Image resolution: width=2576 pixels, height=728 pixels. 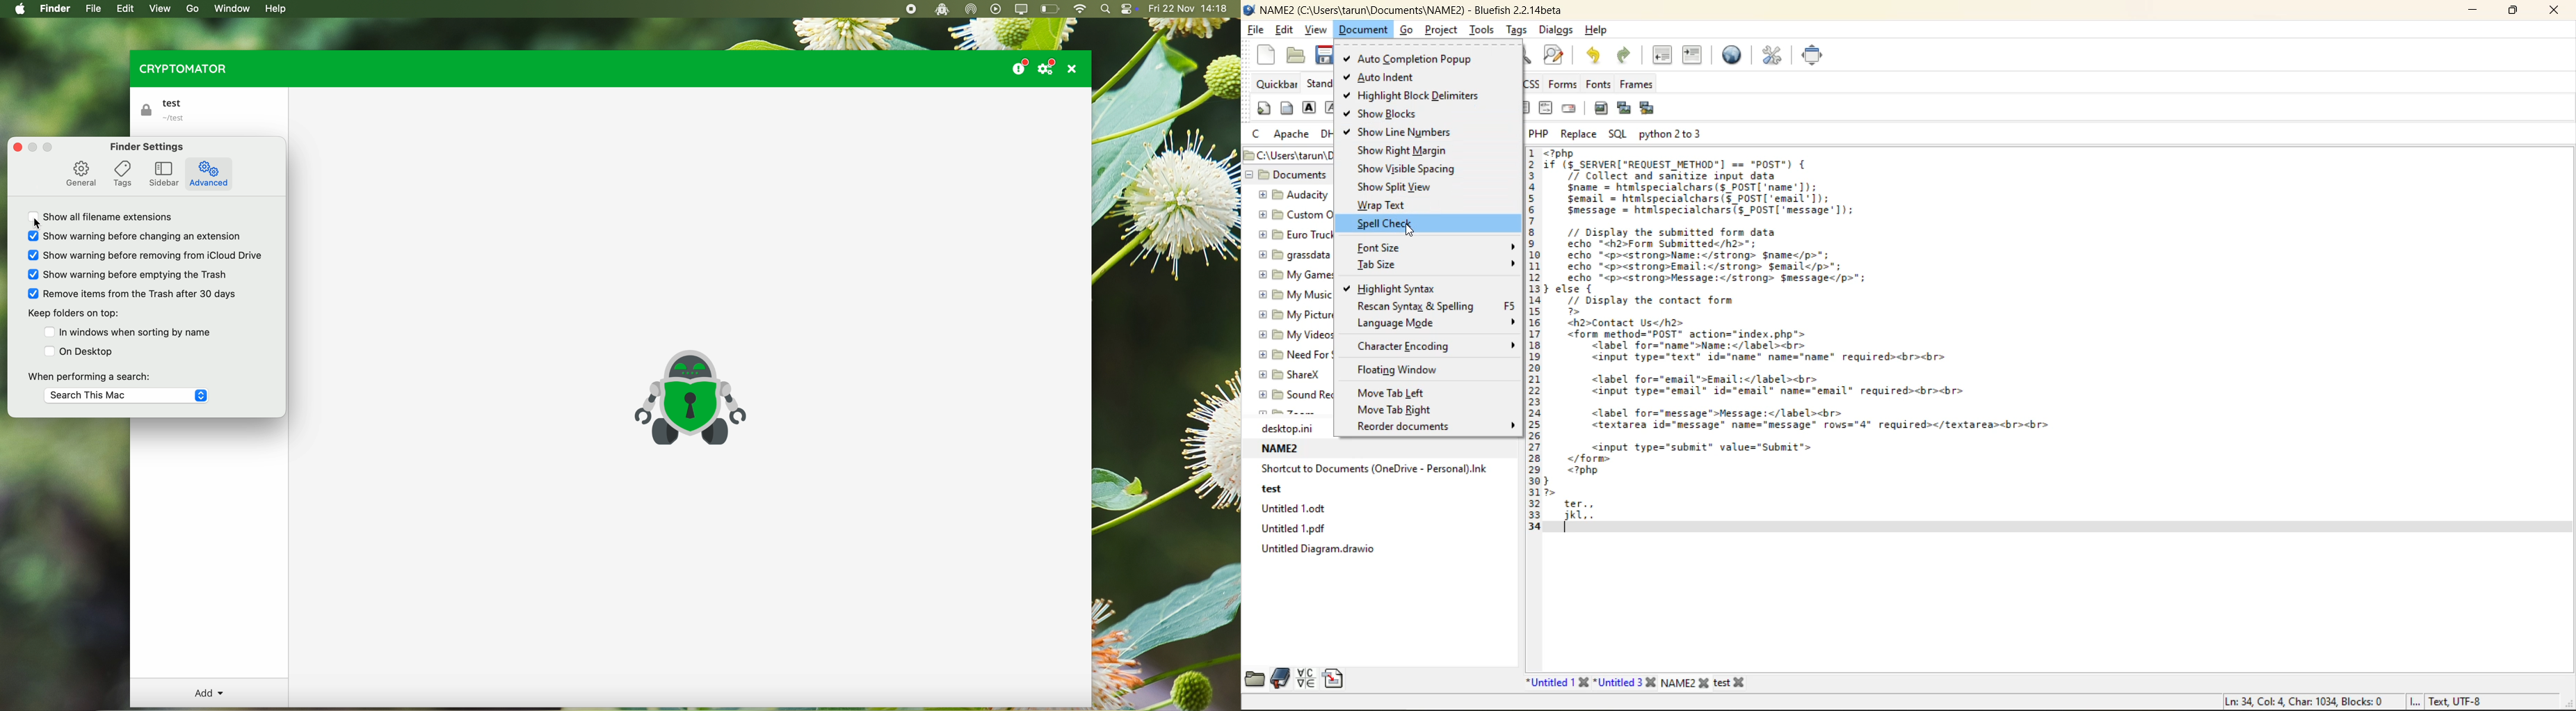 I want to click on charmap, so click(x=1310, y=679).